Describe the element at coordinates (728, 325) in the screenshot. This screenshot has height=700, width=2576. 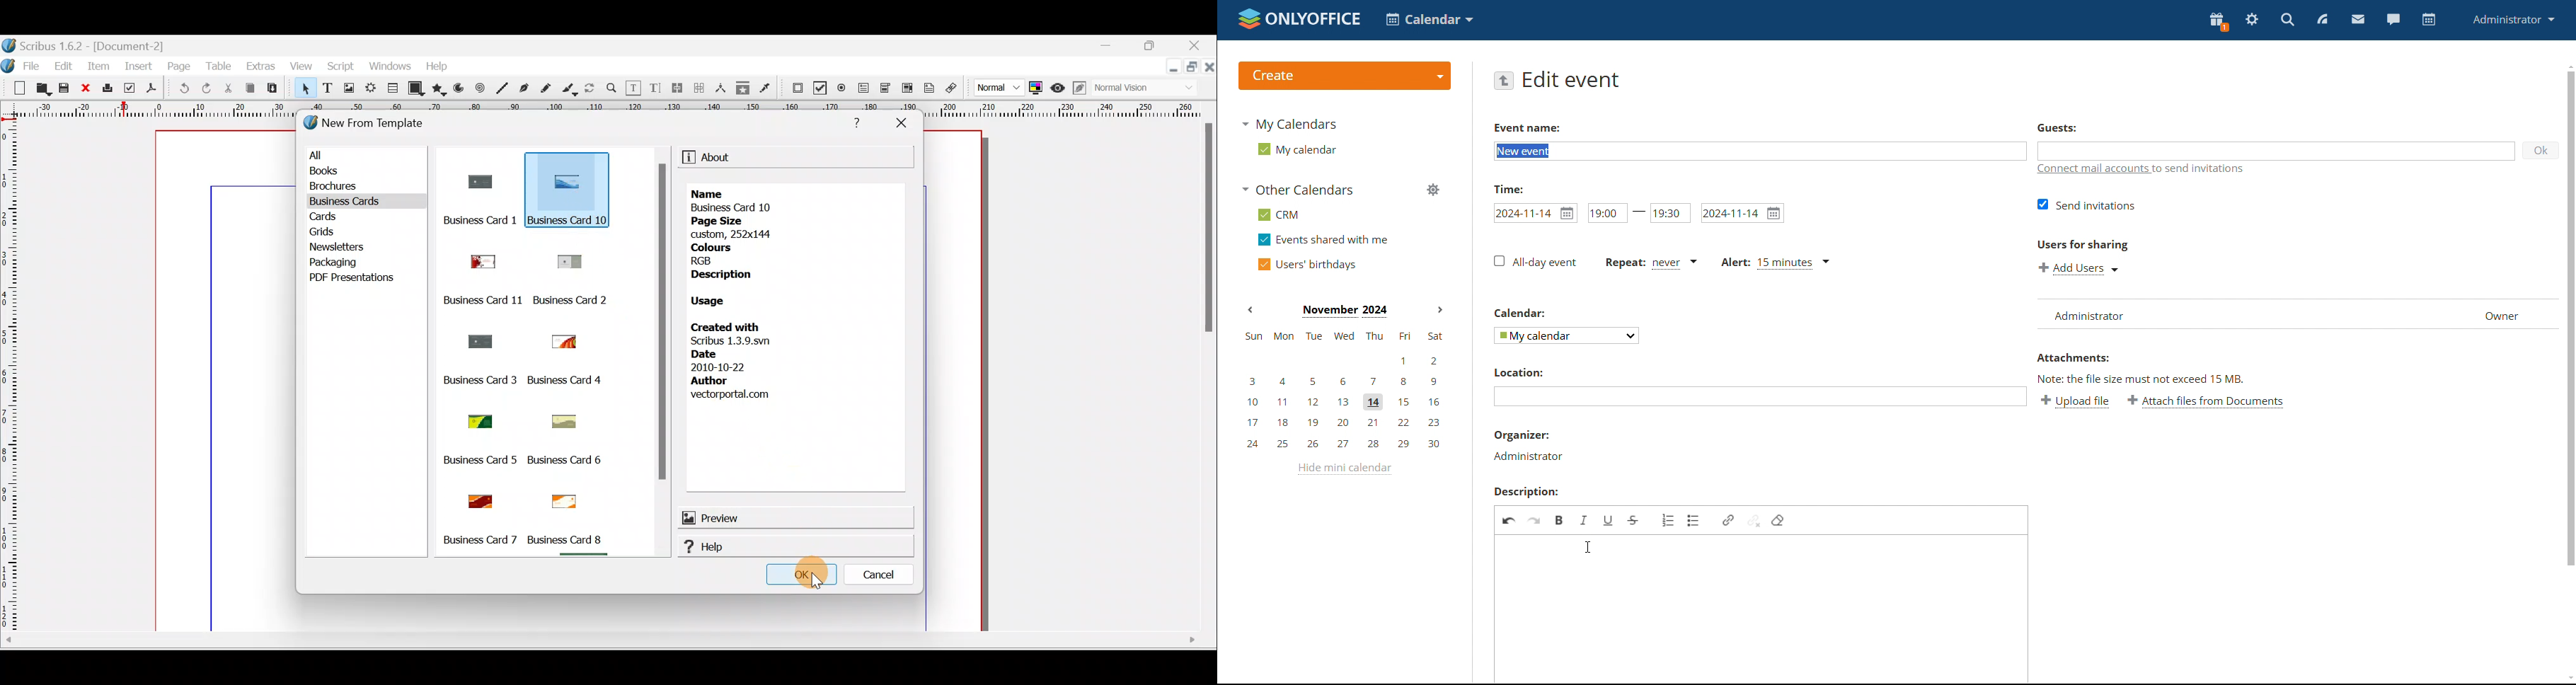
I see `Created with` at that location.